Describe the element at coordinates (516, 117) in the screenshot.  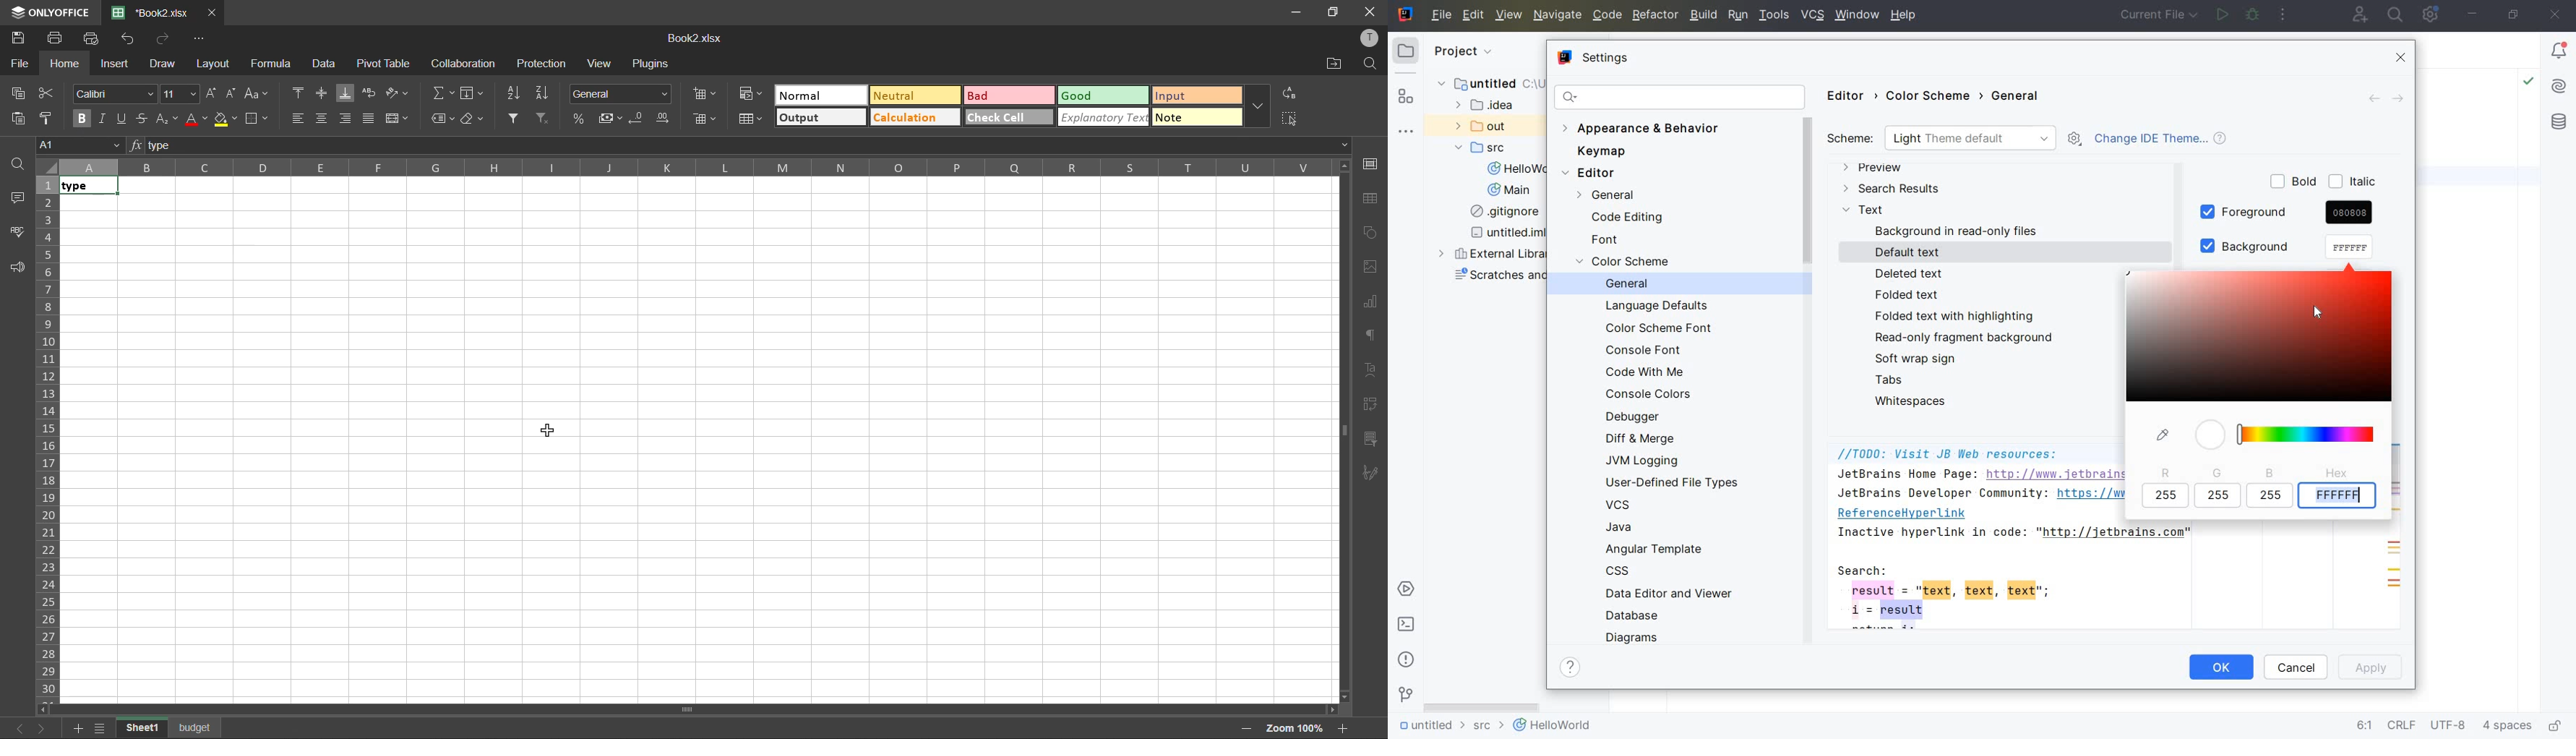
I see `filter` at that location.